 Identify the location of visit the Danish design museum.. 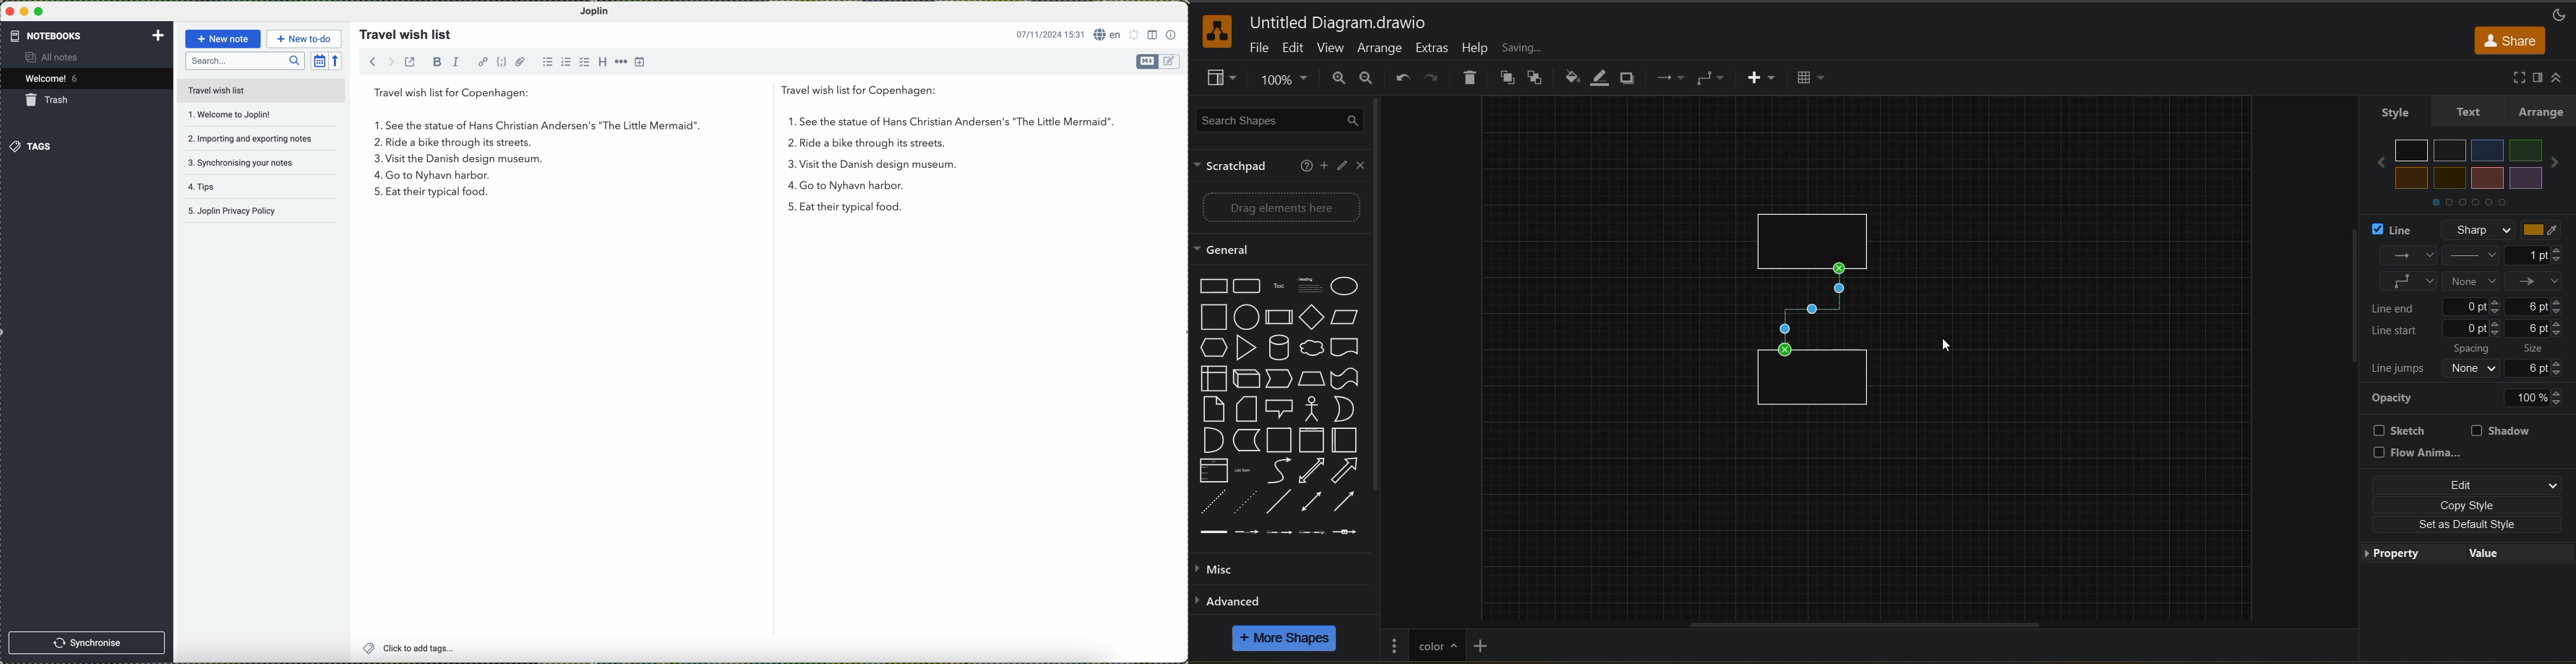
(660, 161).